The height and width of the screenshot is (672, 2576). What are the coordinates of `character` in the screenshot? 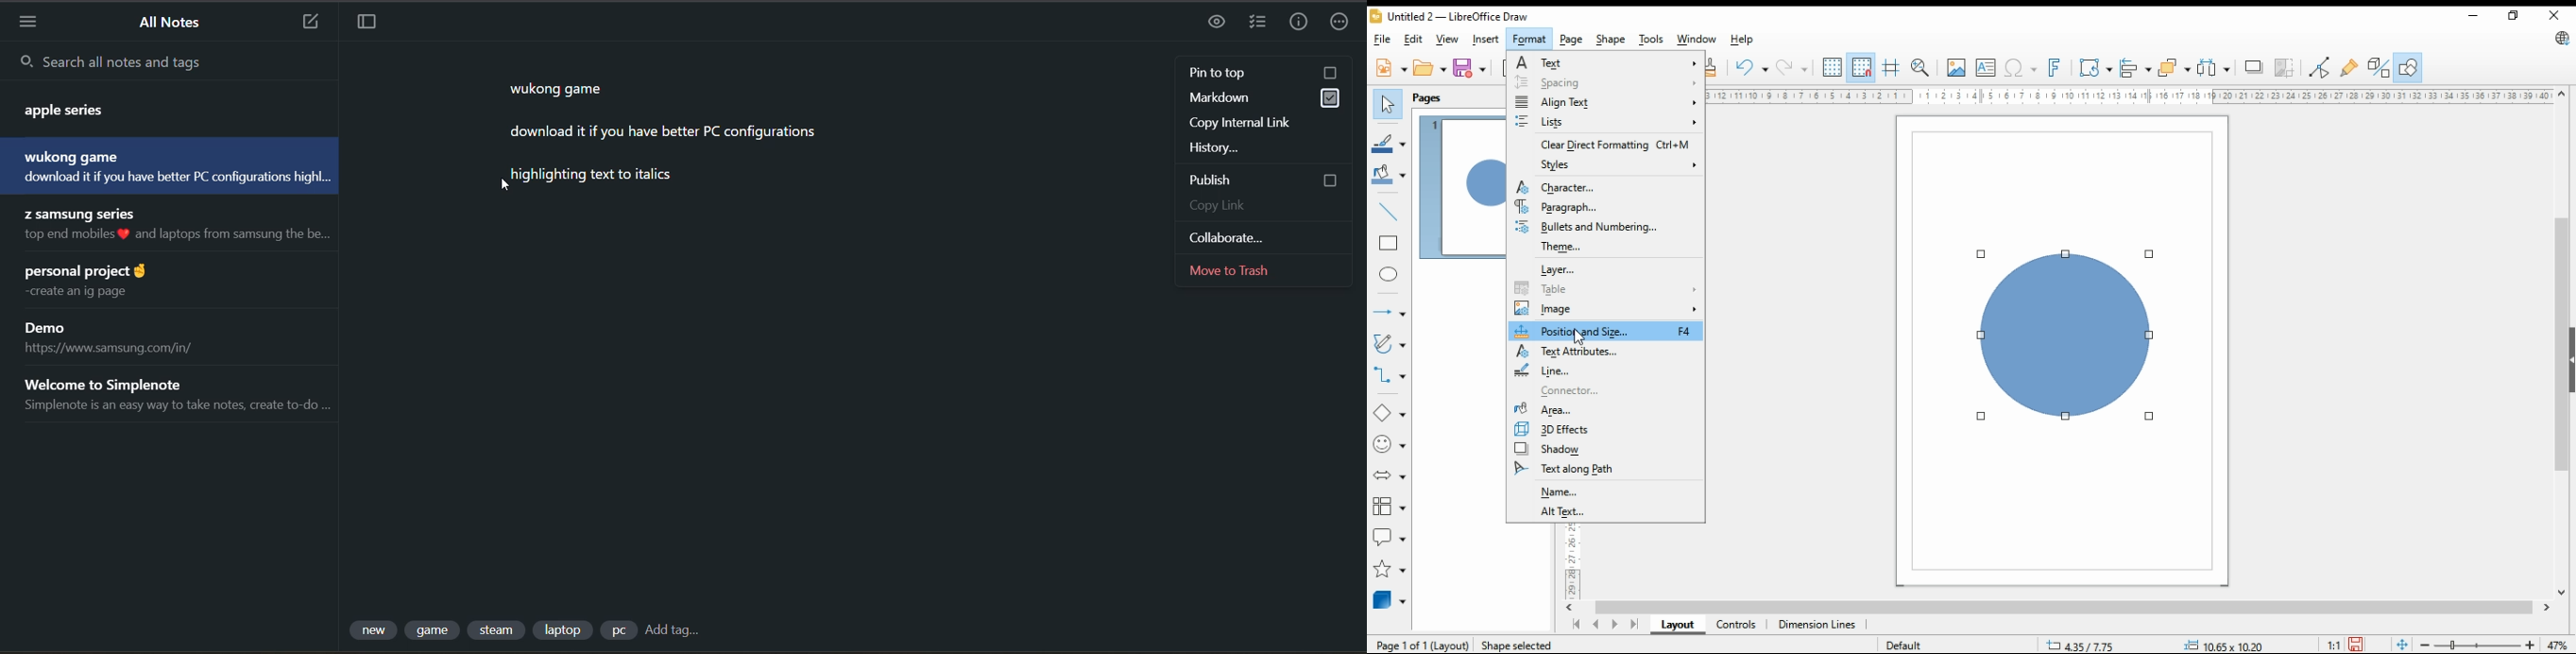 It's located at (1599, 187).